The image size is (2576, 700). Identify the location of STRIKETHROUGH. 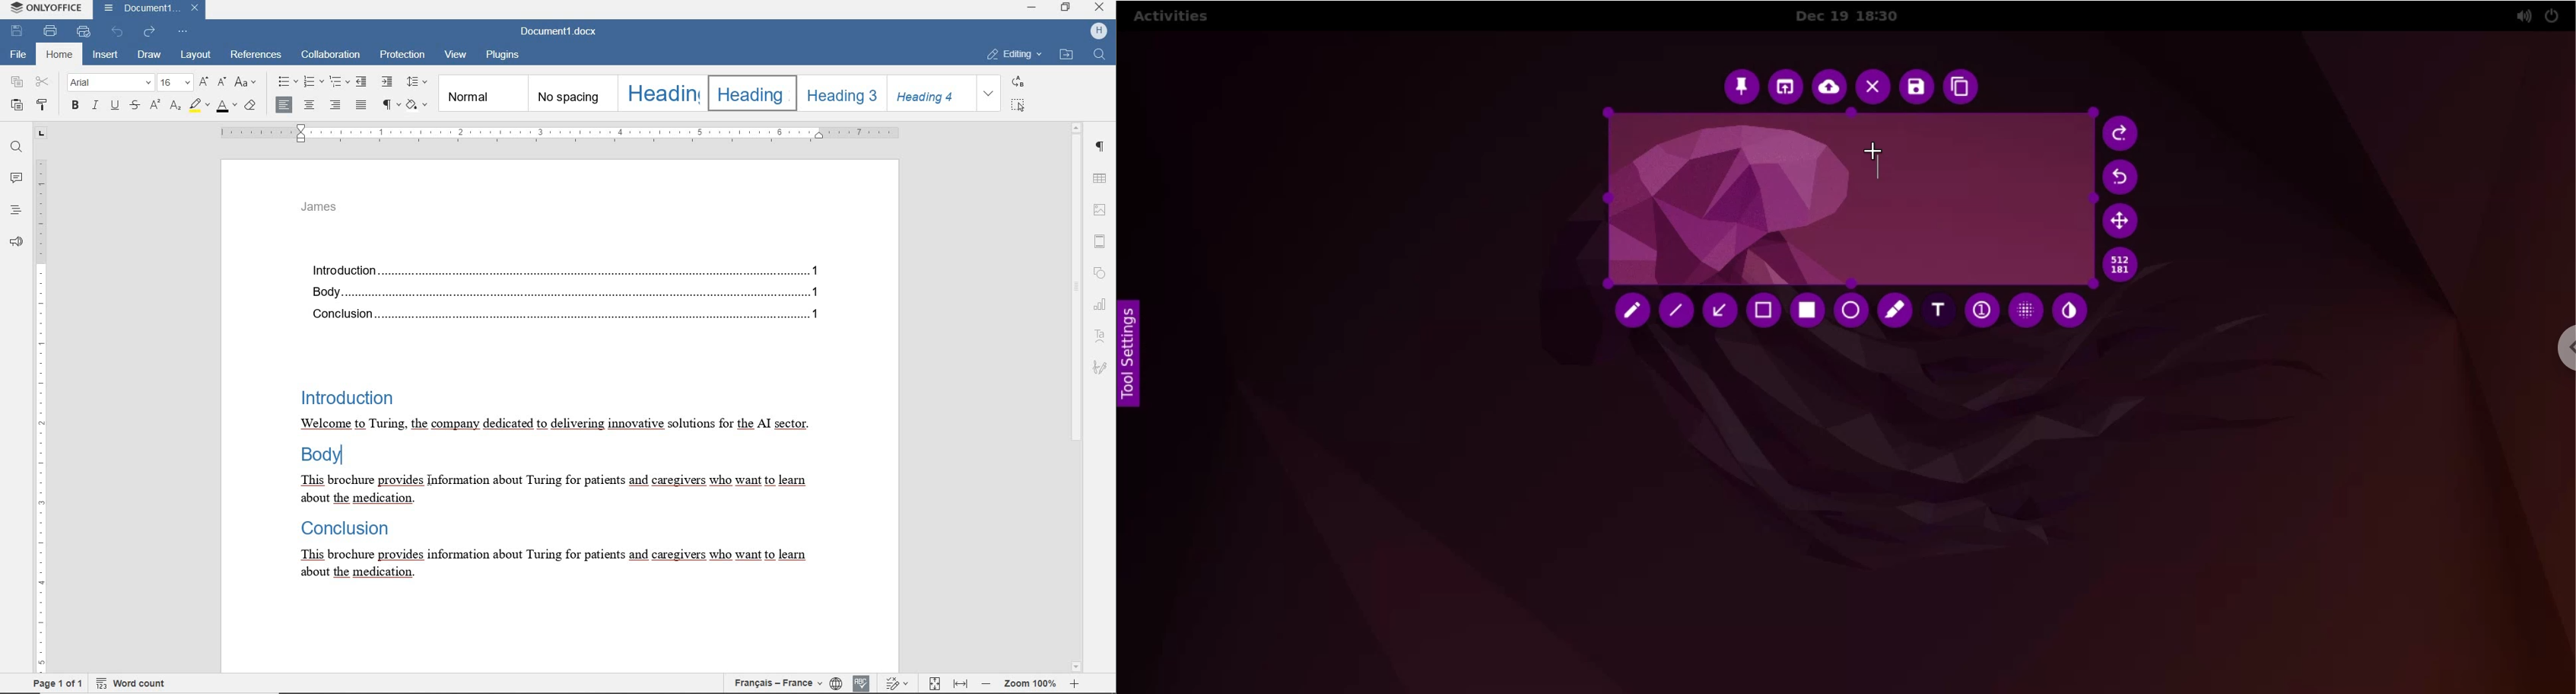
(135, 106).